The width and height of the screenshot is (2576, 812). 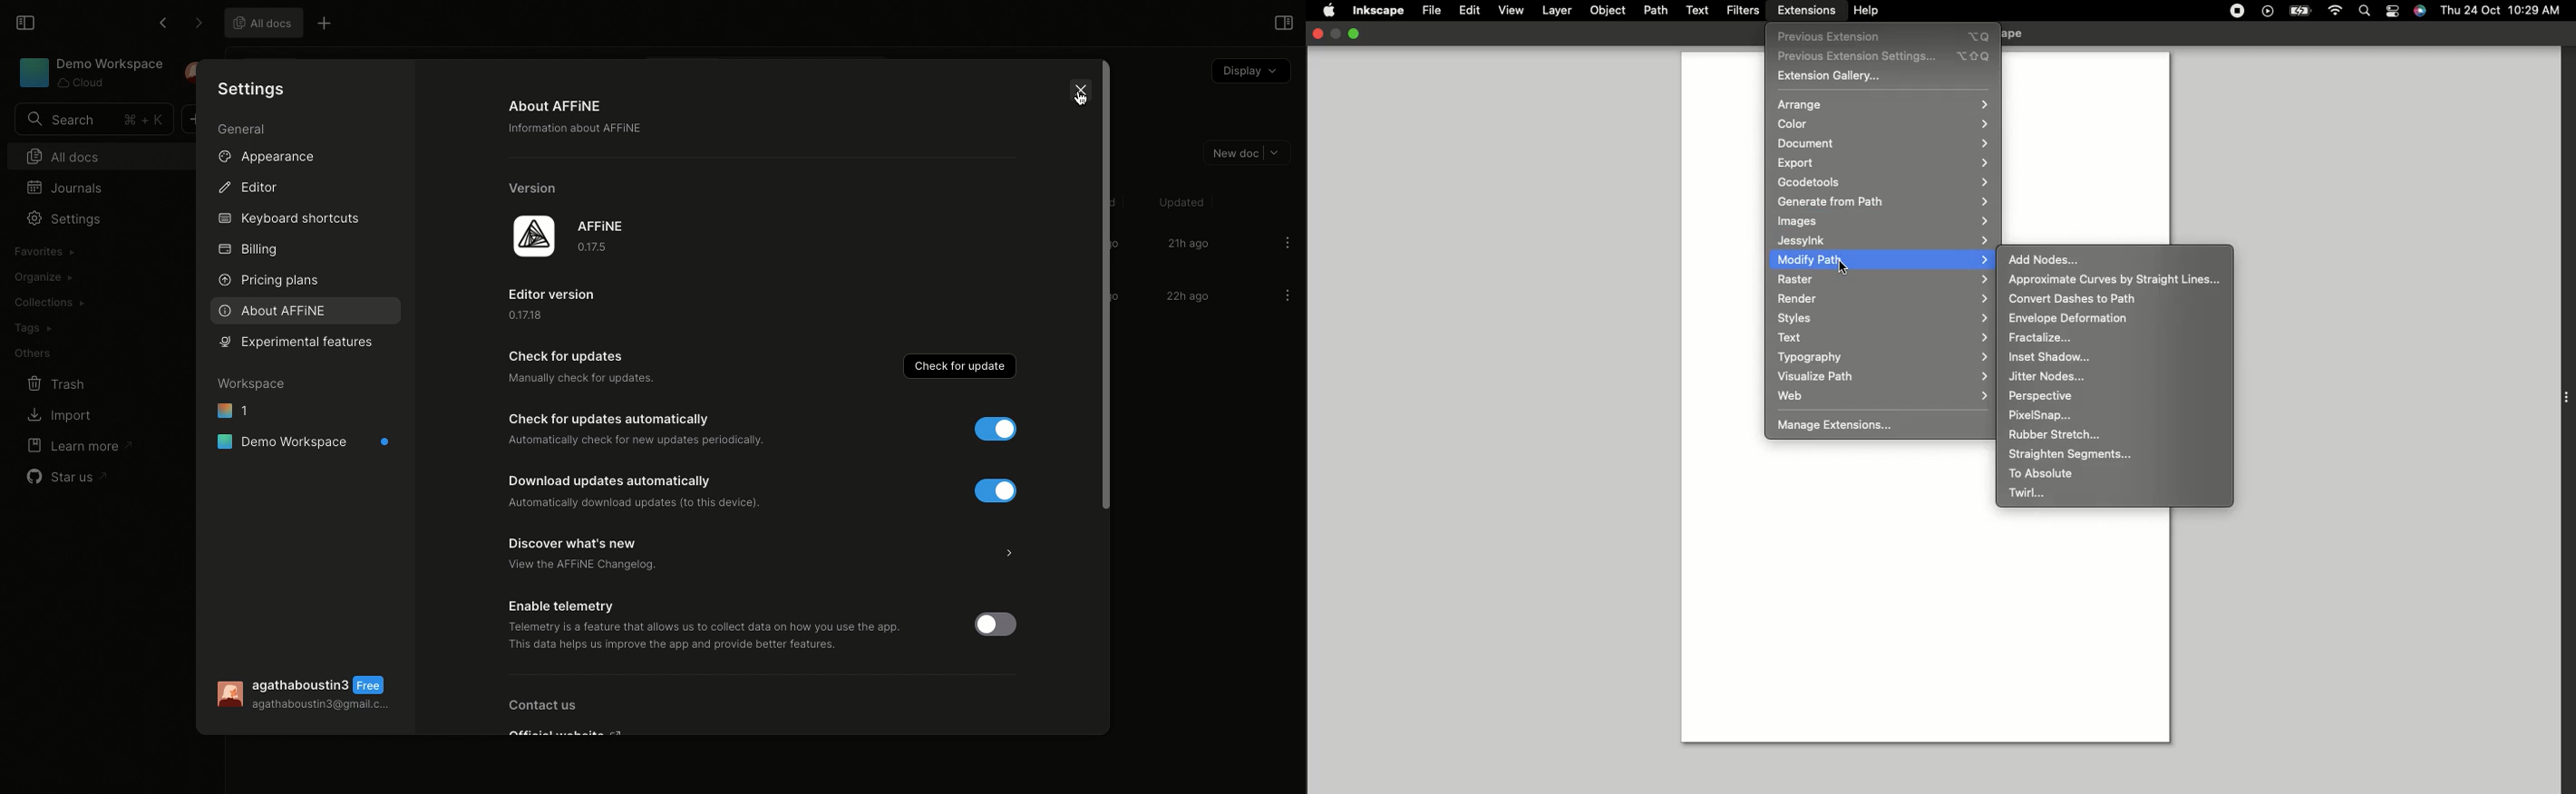 What do you see at coordinates (89, 276) in the screenshot?
I see `Create workspace` at bounding box center [89, 276].